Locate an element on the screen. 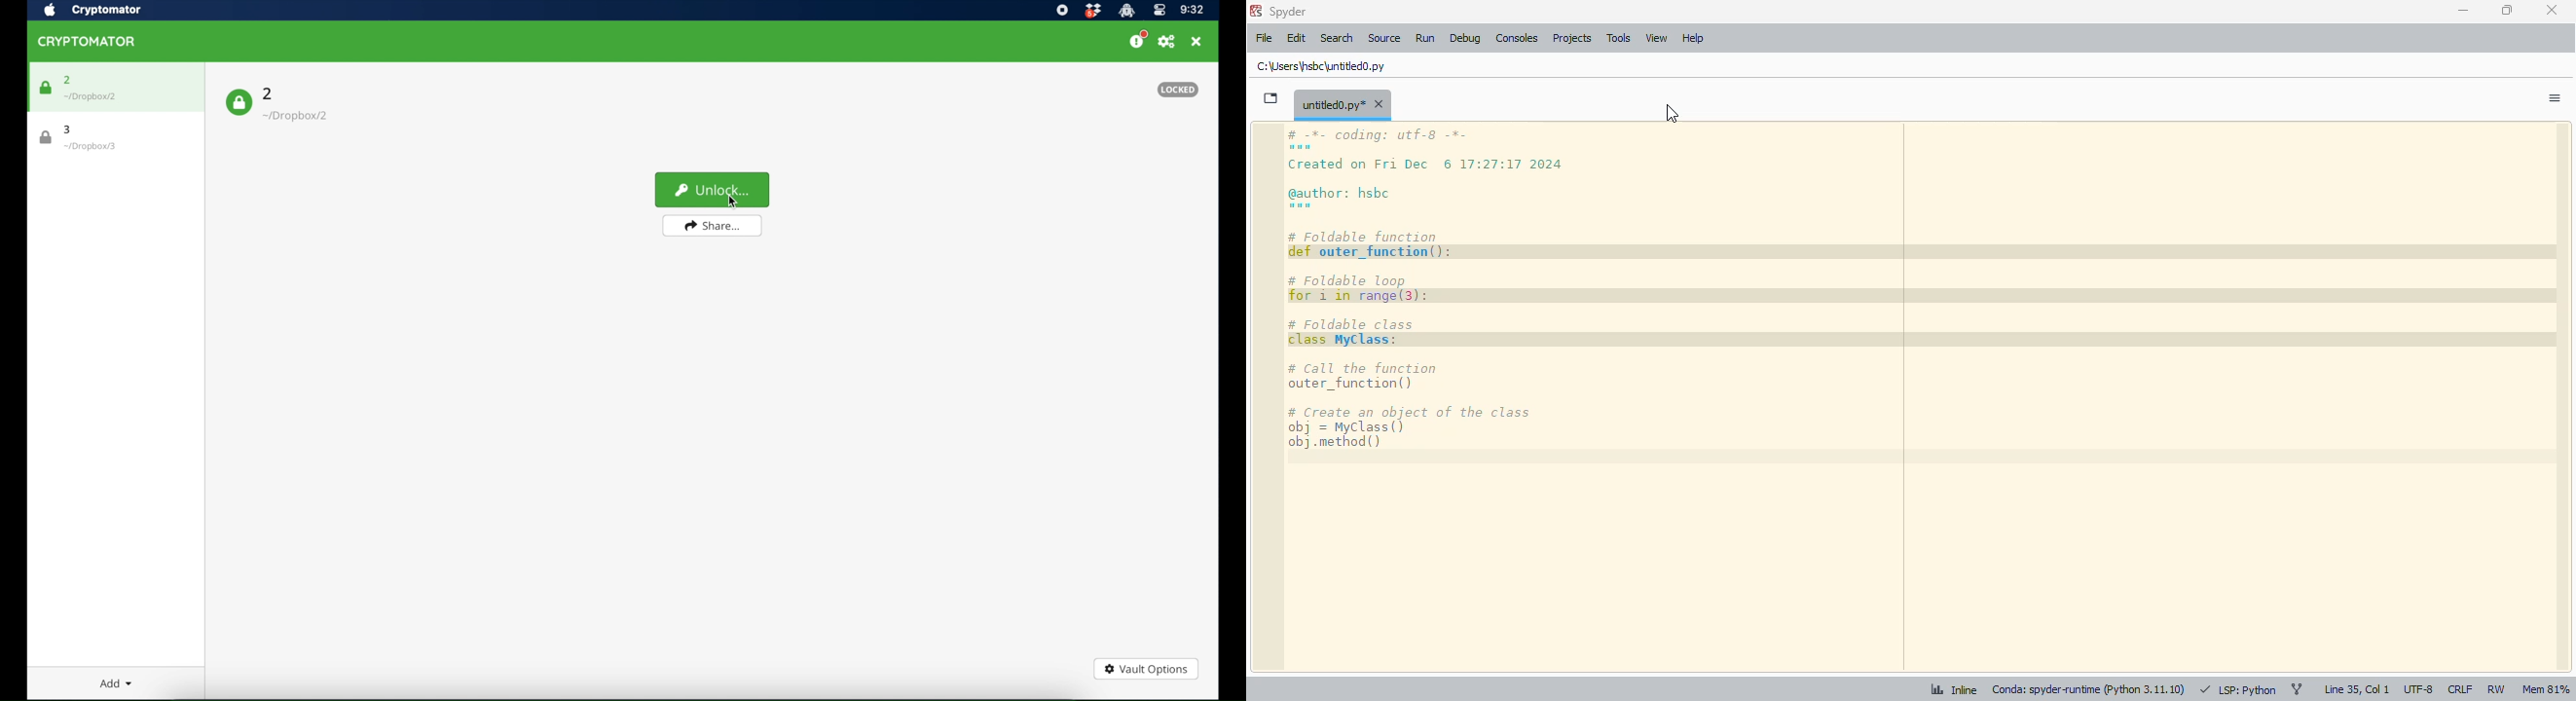 The image size is (2576, 728). close is located at coordinates (2553, 10).